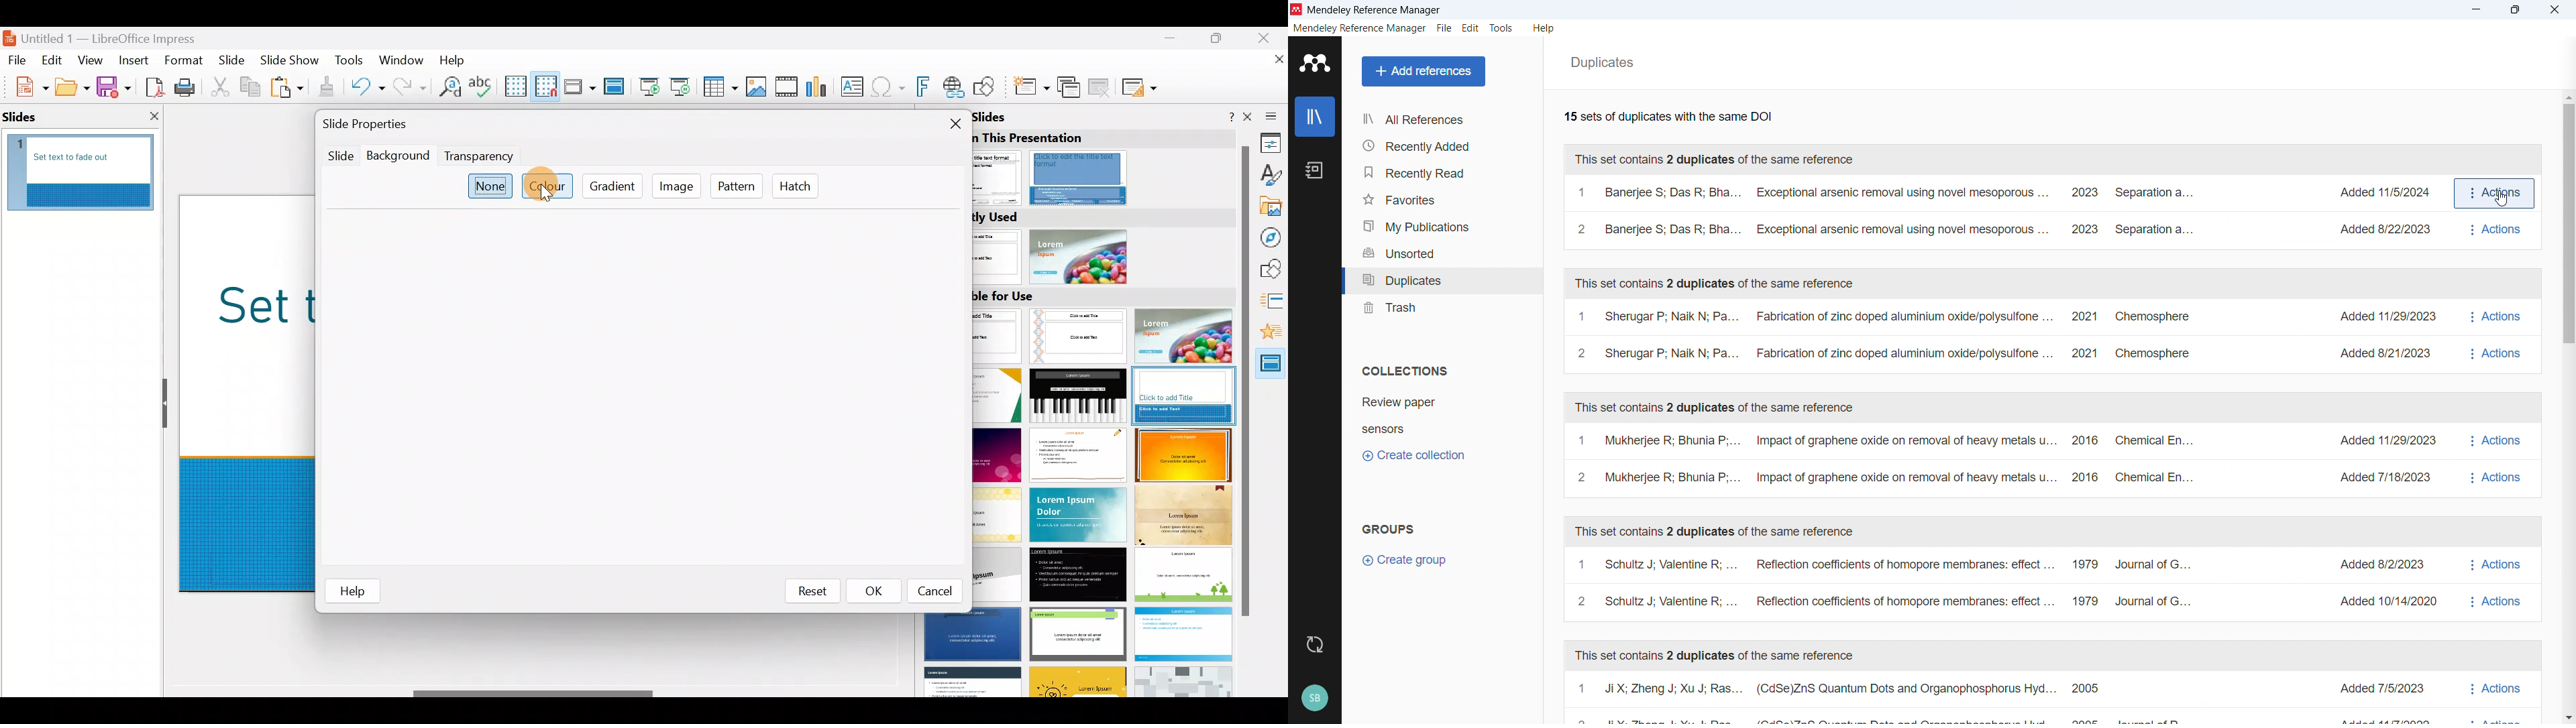  I want to click on Tools , so click(1501, 29).